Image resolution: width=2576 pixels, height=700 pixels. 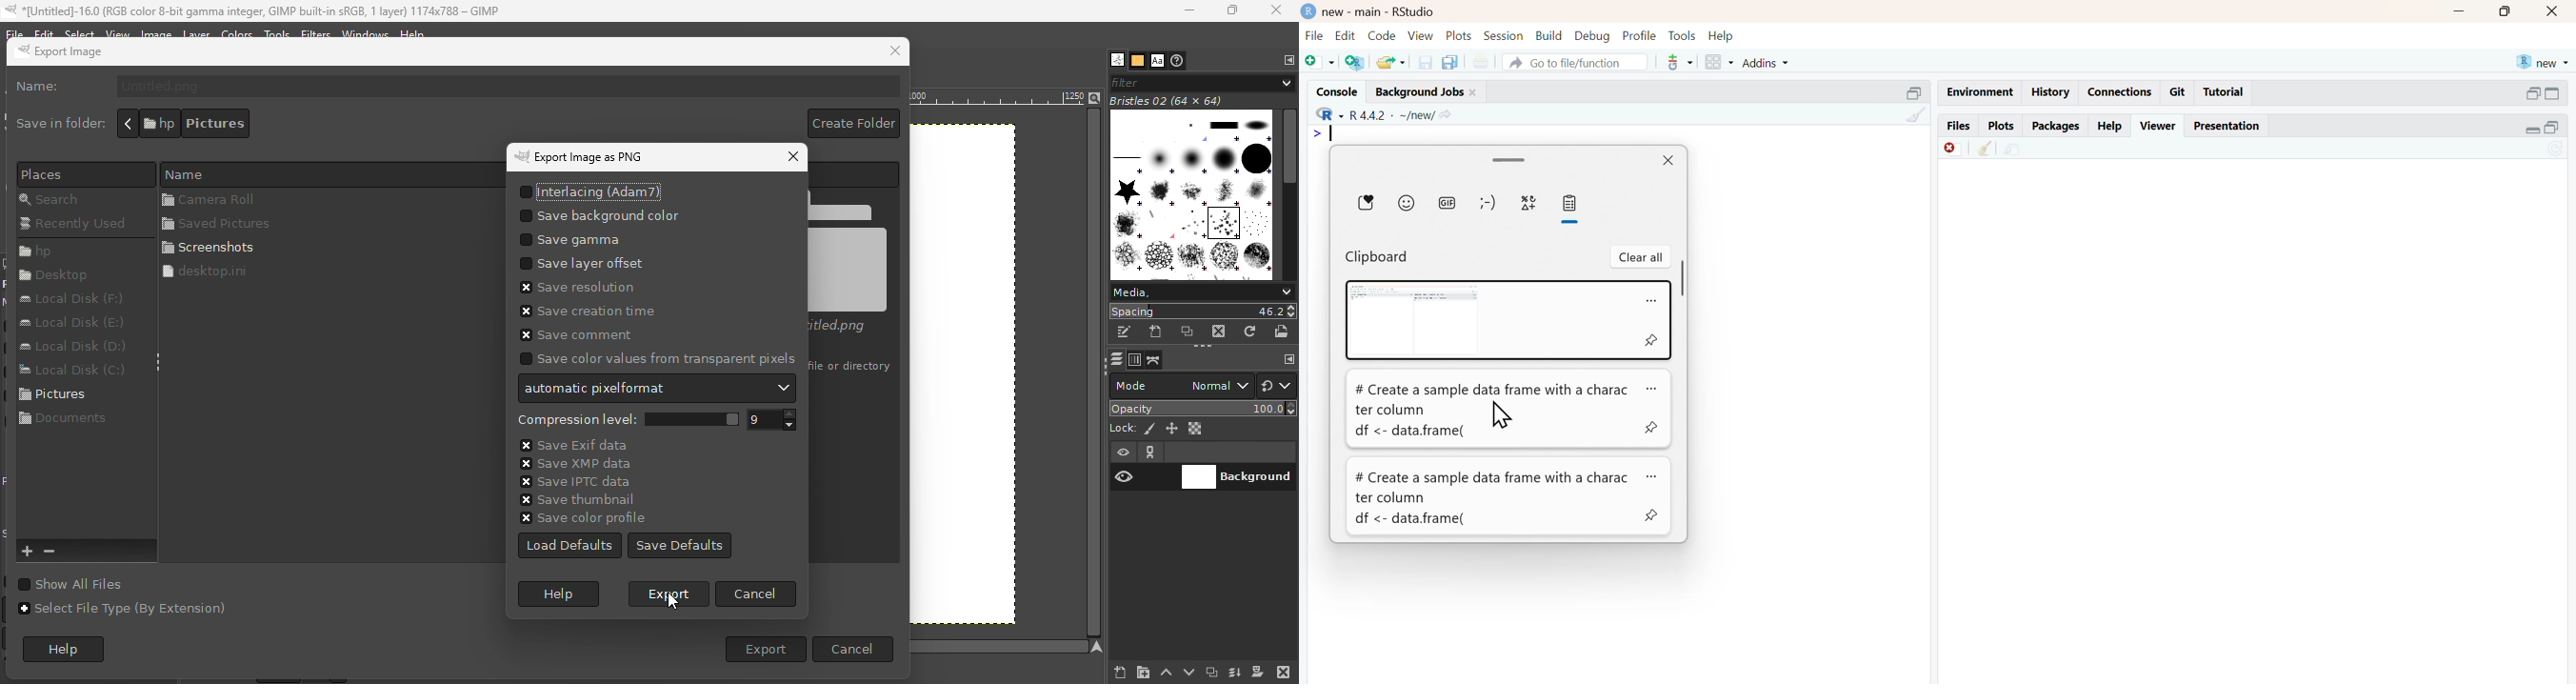 I want to click on sync, so click(x=2557, y=150).